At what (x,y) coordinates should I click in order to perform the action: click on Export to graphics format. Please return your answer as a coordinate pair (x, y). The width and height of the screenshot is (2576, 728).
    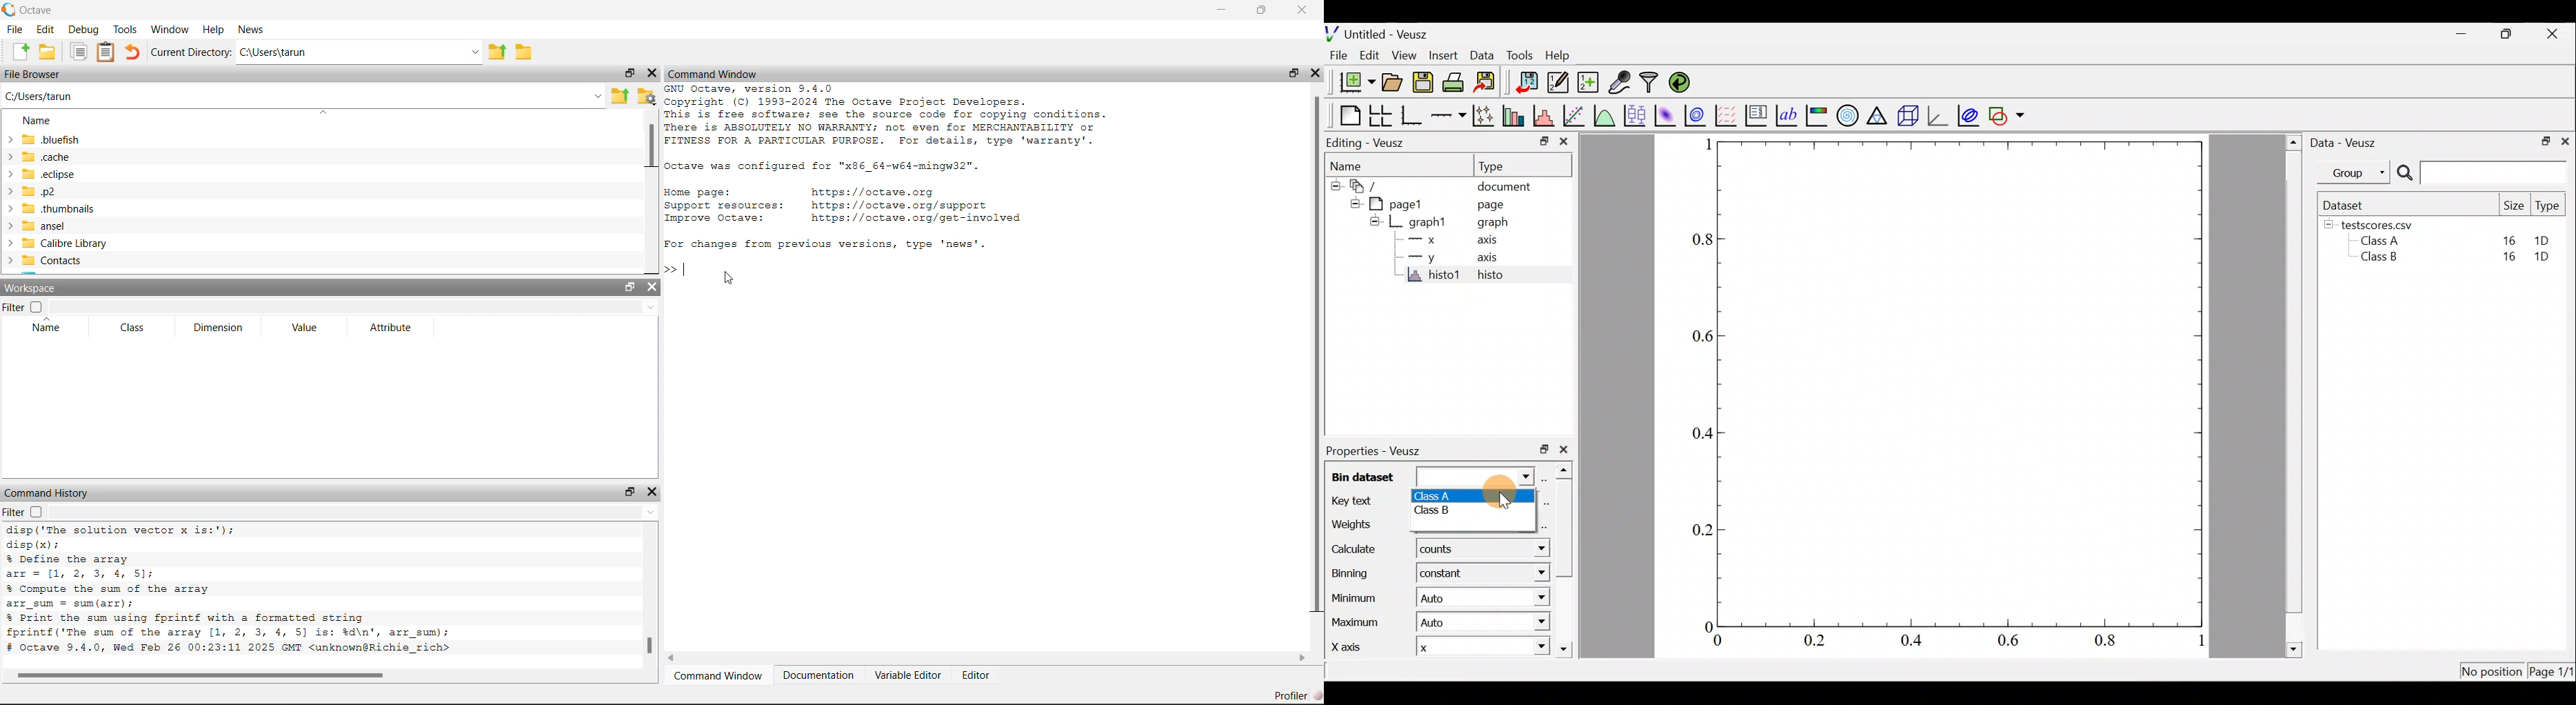
    Looking at the image, I should click on (1487, 82).